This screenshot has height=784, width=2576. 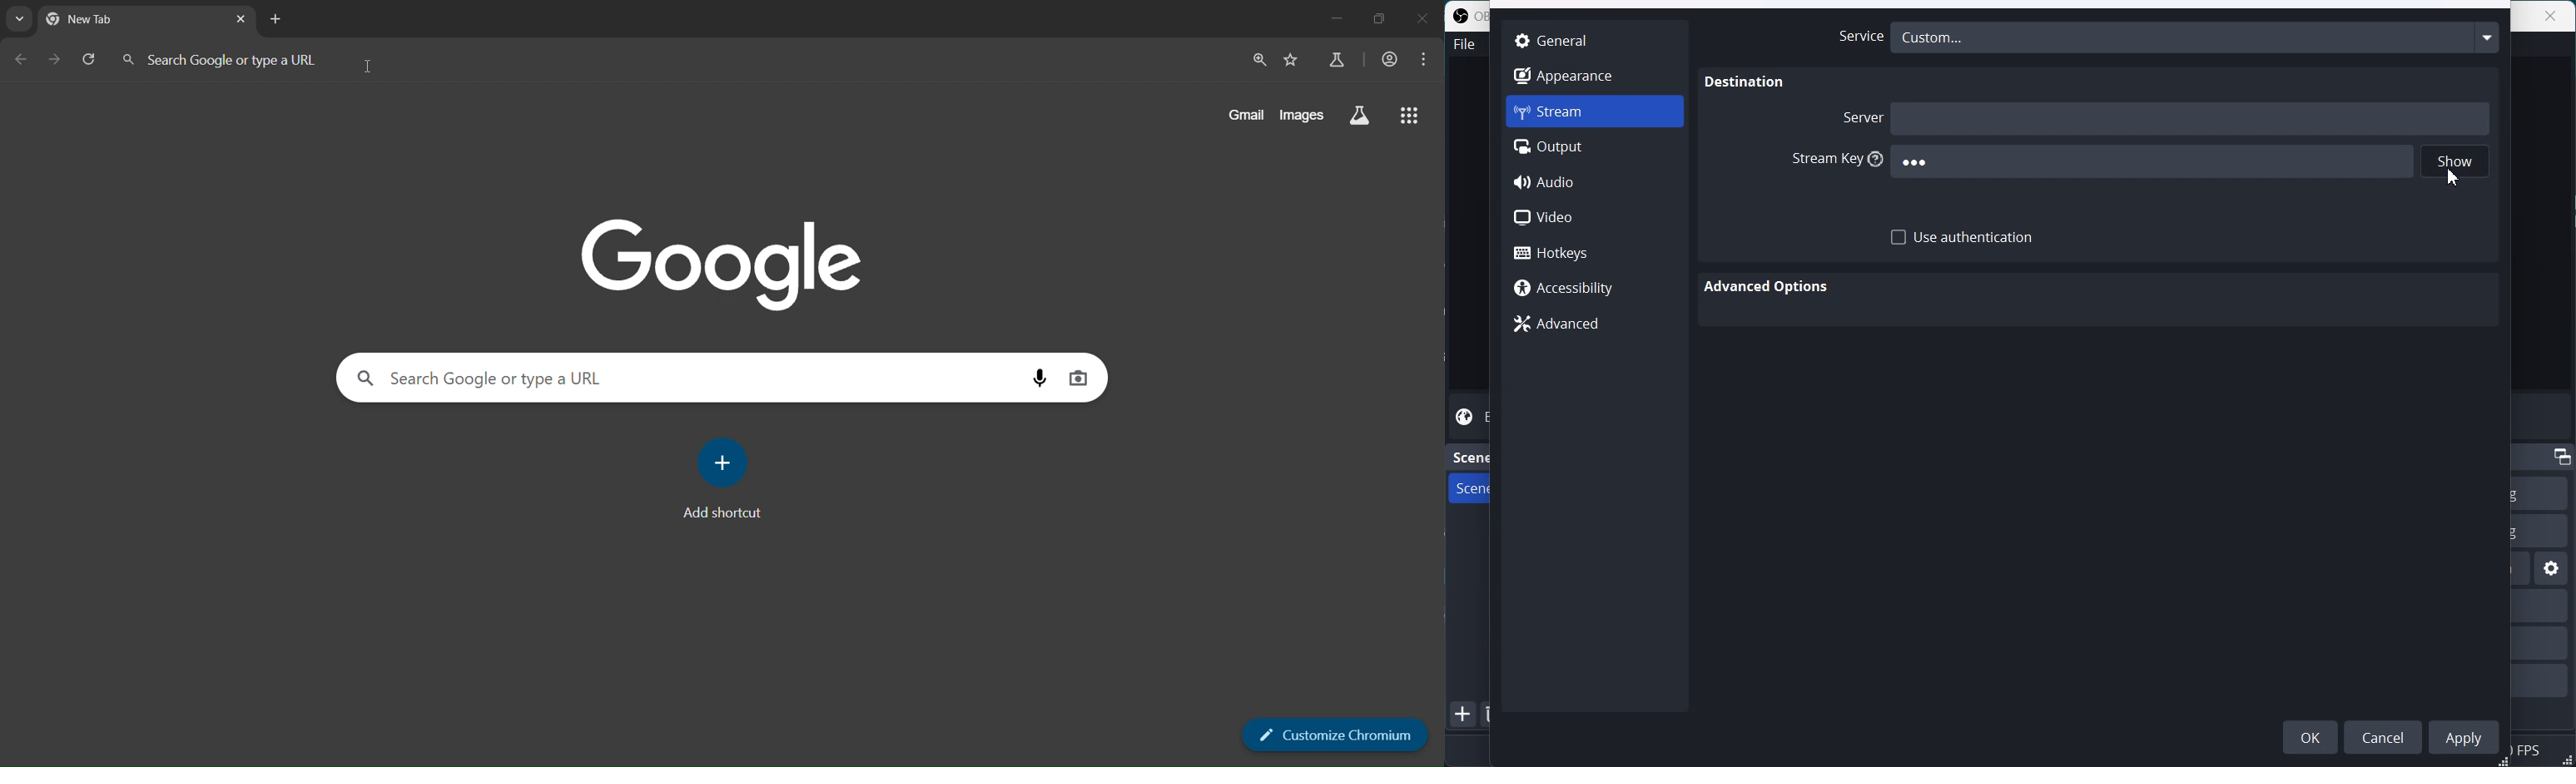 I want to click on Use Authentication, so click(x=1963, y=238).